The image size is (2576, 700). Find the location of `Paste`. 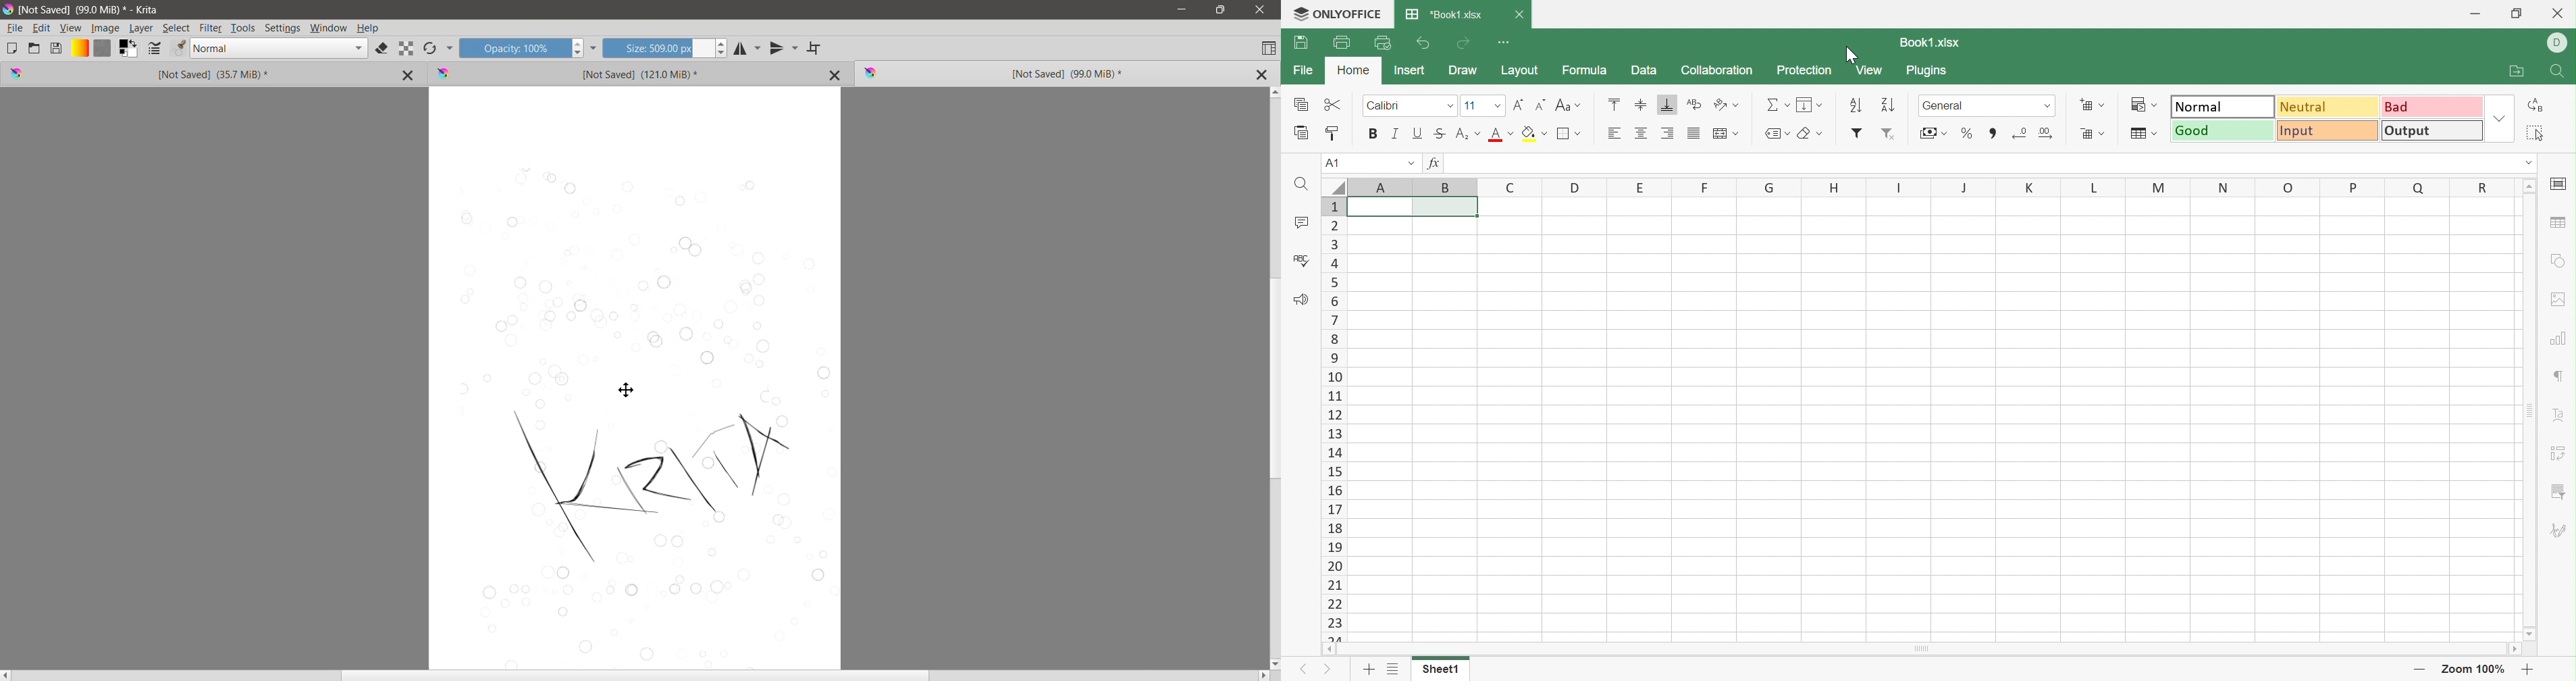

Paste is located at coordinates (1303, 133).